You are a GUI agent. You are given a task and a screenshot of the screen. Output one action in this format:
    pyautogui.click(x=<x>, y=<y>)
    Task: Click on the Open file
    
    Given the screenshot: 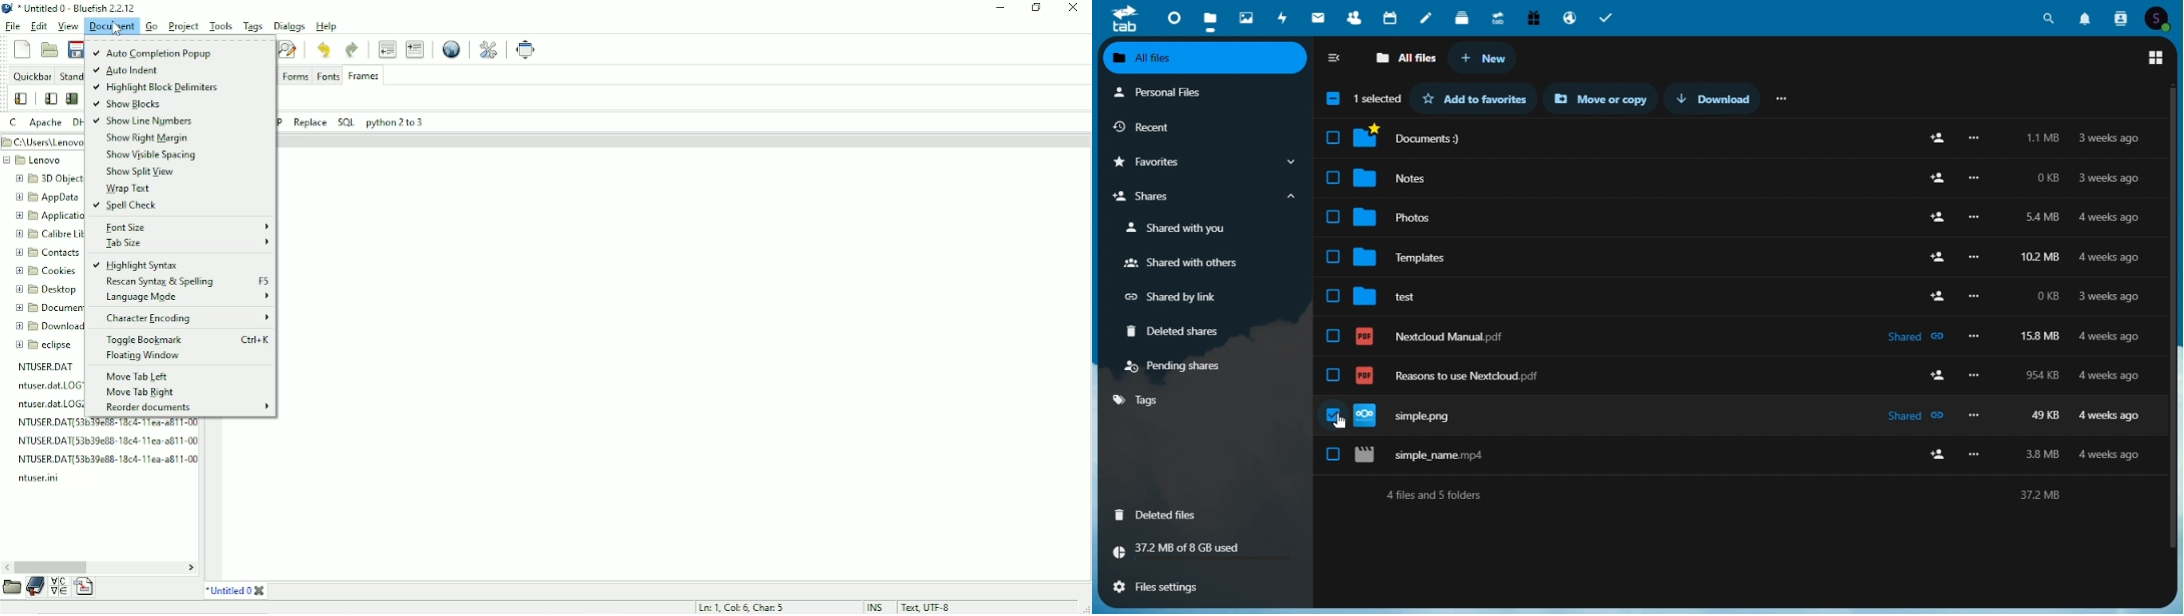 What is the action you would take?
    pyautogui.click(x=49, y=49)
    